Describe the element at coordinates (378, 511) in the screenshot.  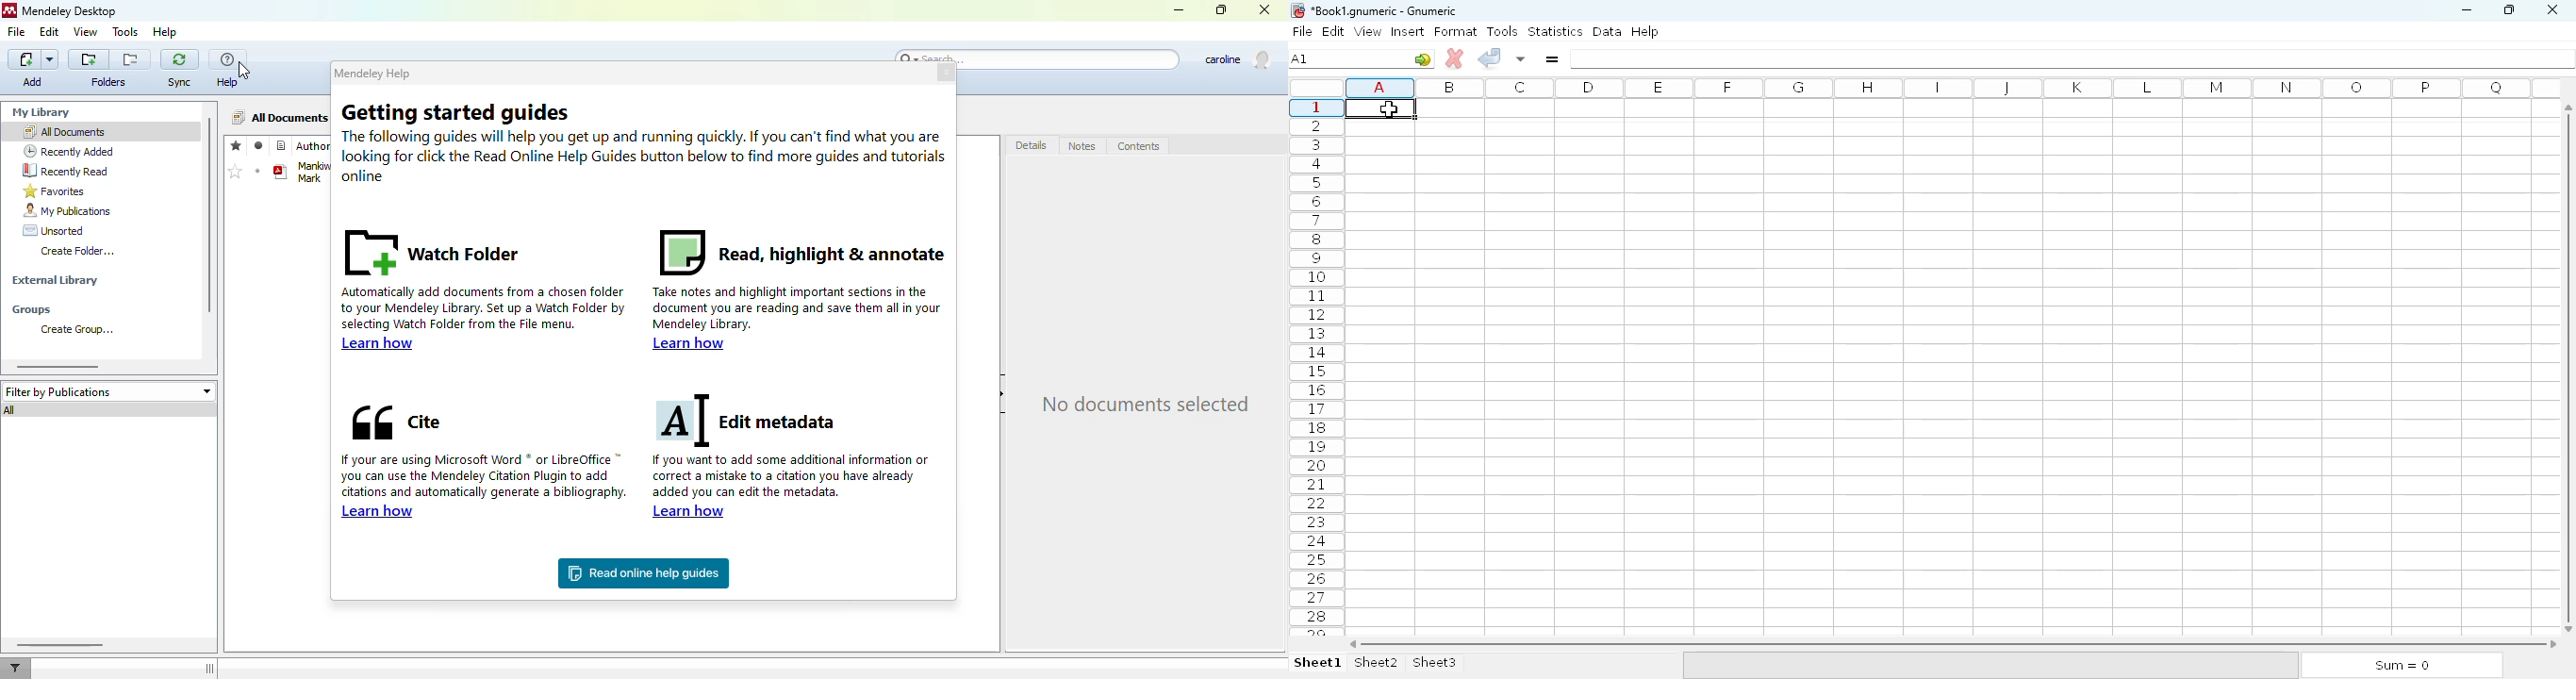
I see `learn how` at that location.